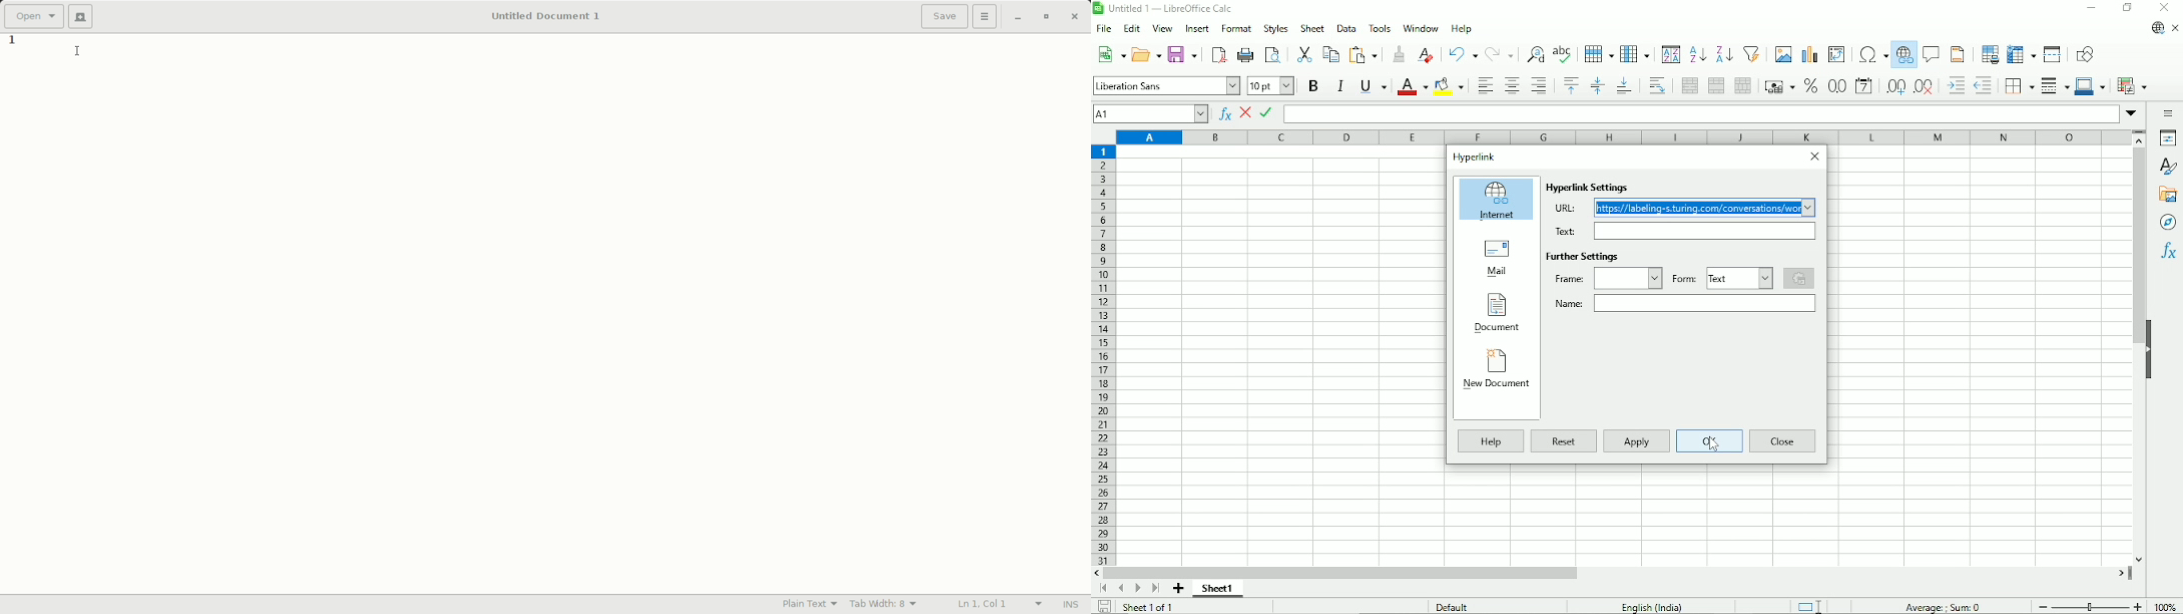  What do you see at coordinates (1564, 231) in the screenshot?
I see `Text` at bounding box center [1564, 231].